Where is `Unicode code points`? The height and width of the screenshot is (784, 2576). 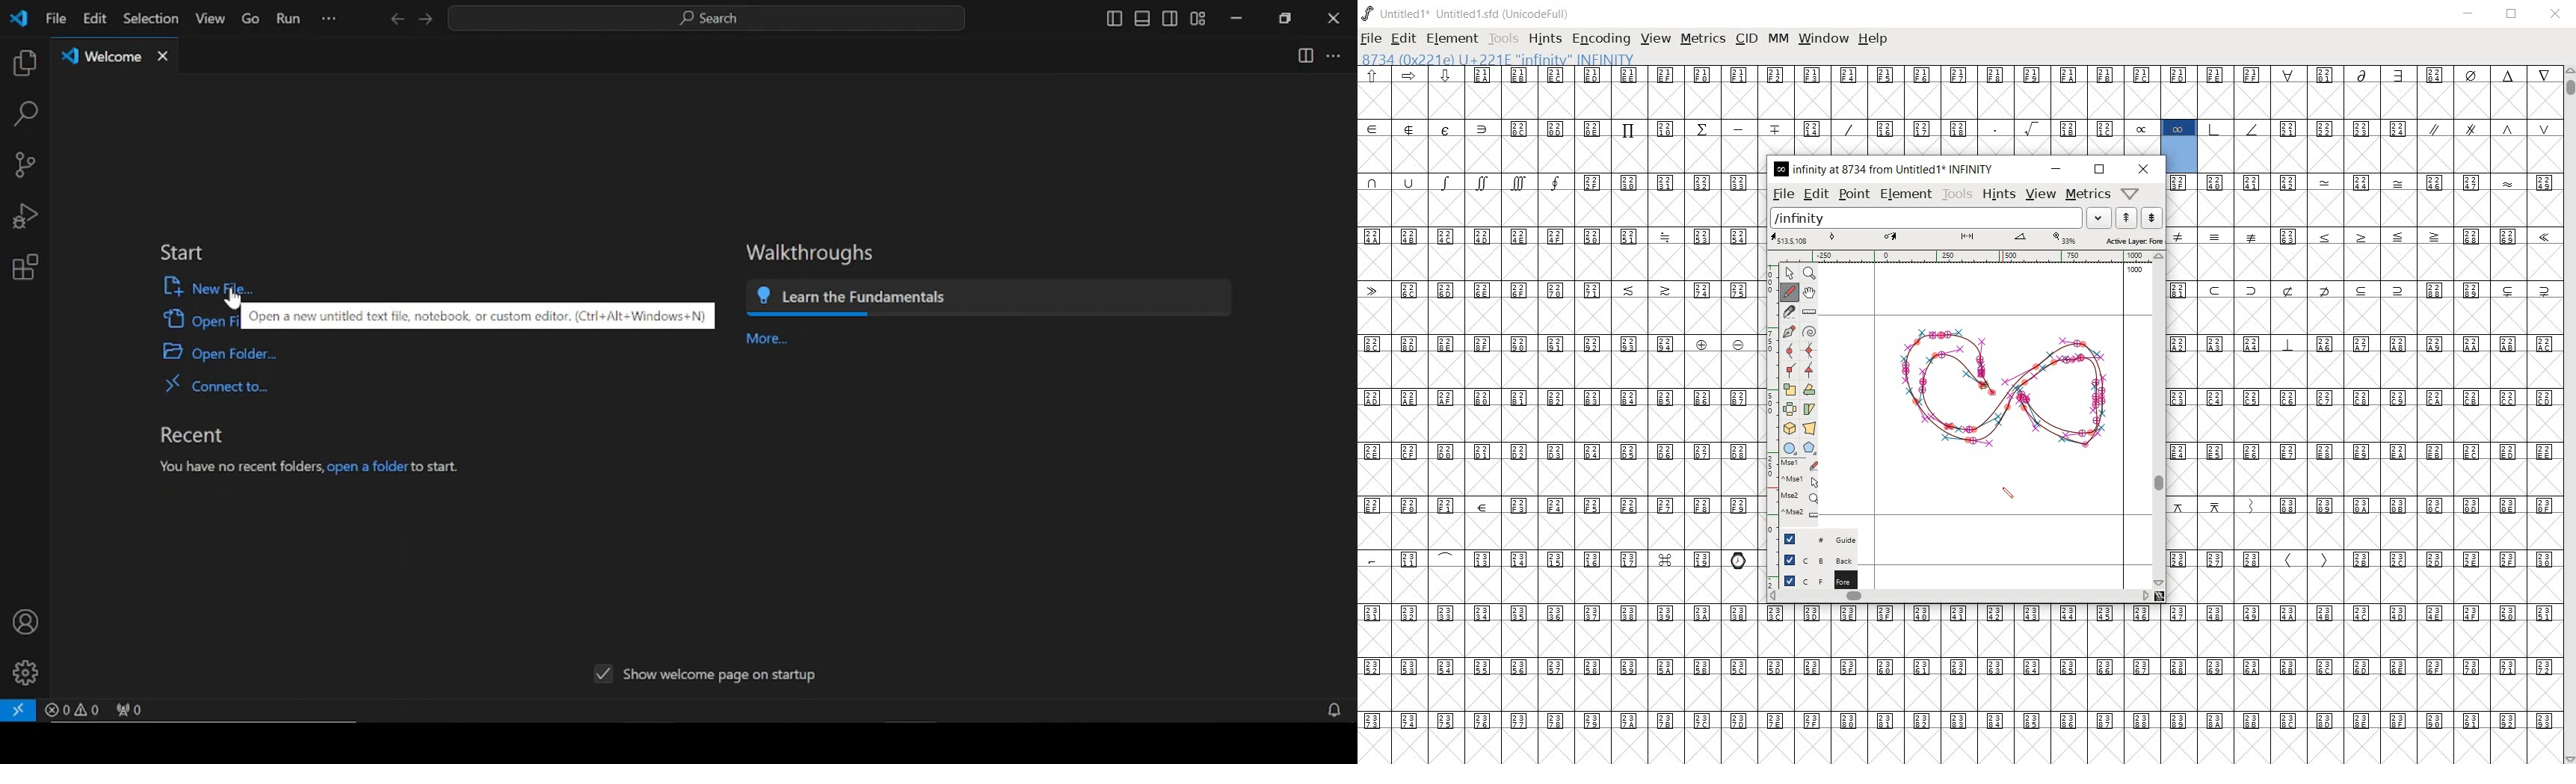
Unicode code points is located at coordinates (2184, 289).